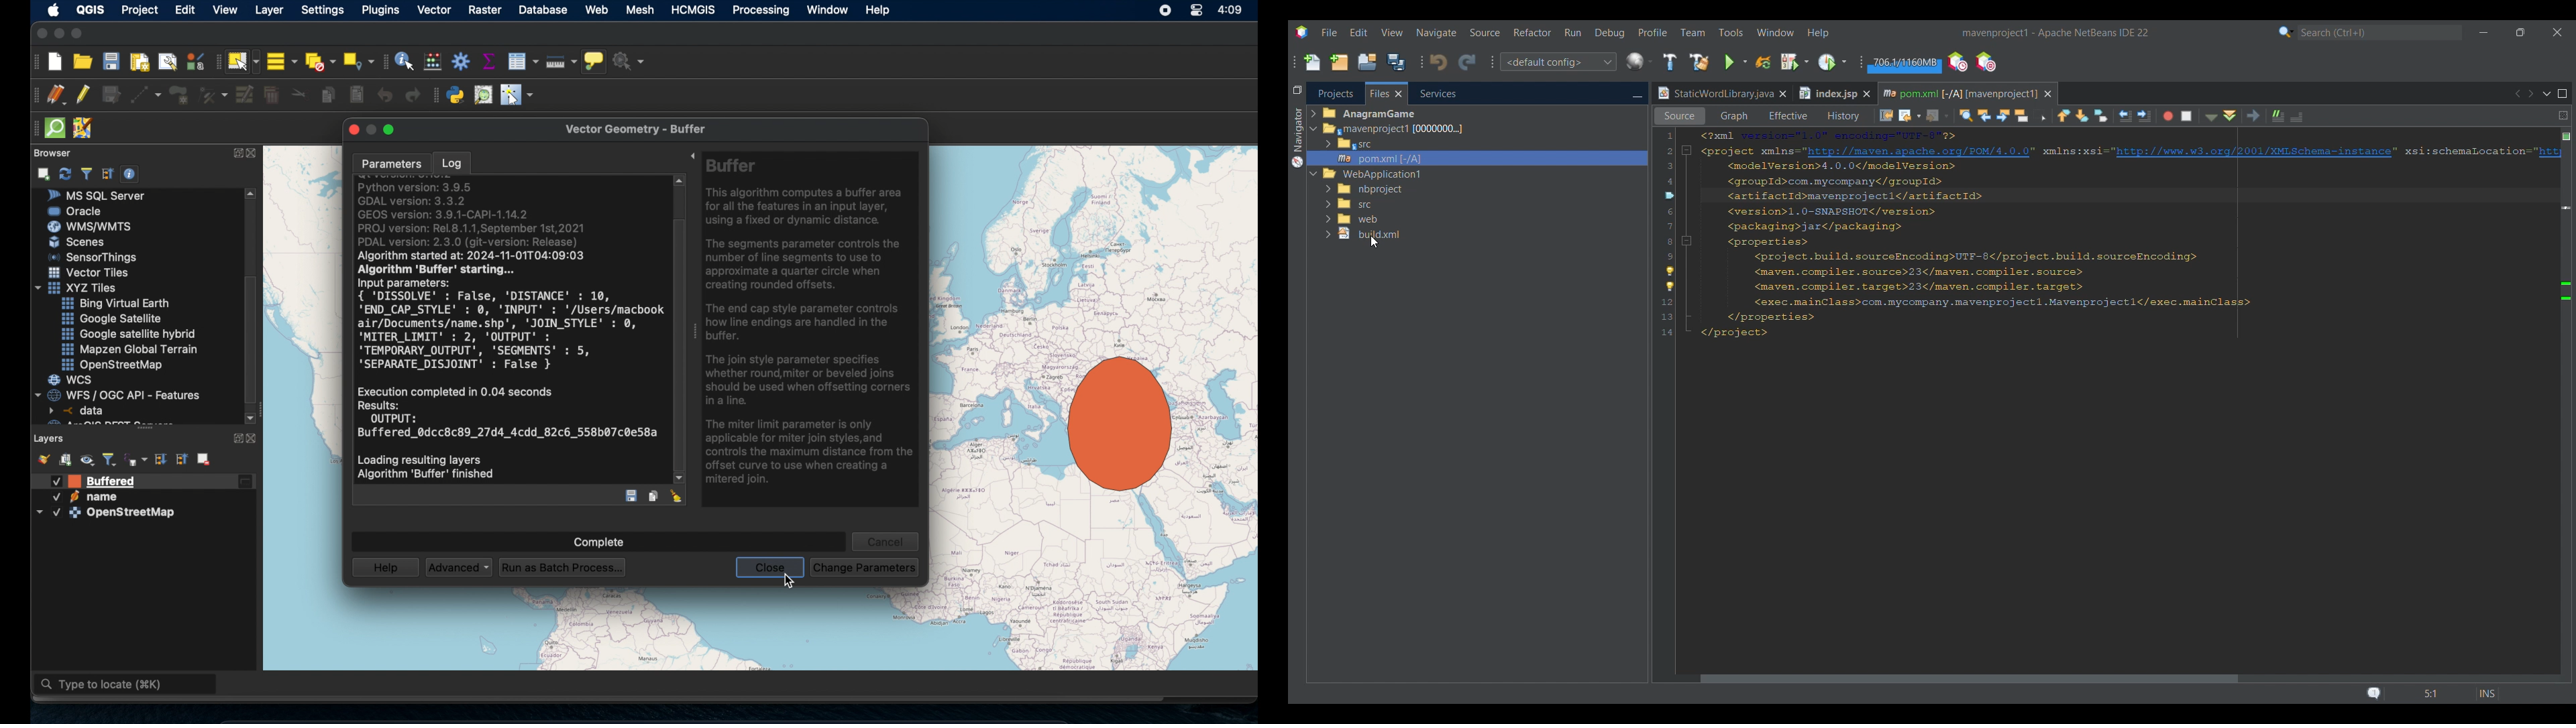 This screenshot has width=2576, height=728. Describe the element at coordinates (1316, 146) in the screenshot. I see `Expand` at that location.